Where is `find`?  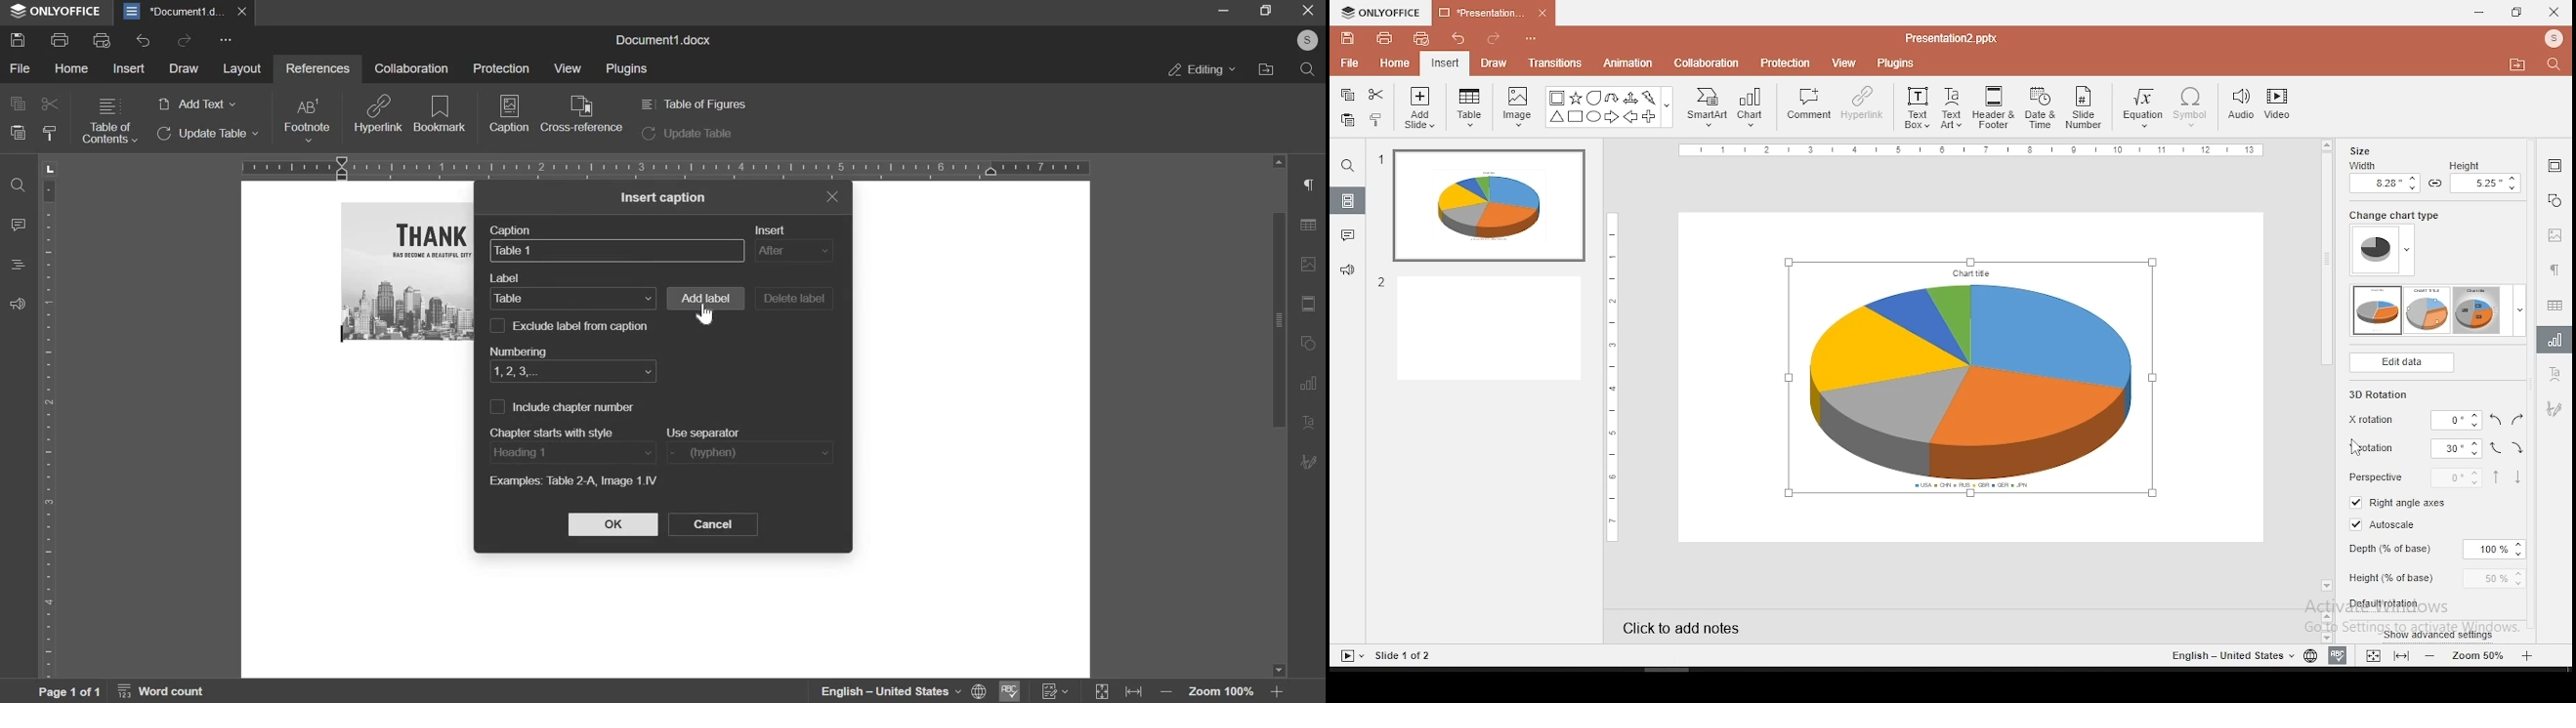 find is located at coordinates (17, 186).